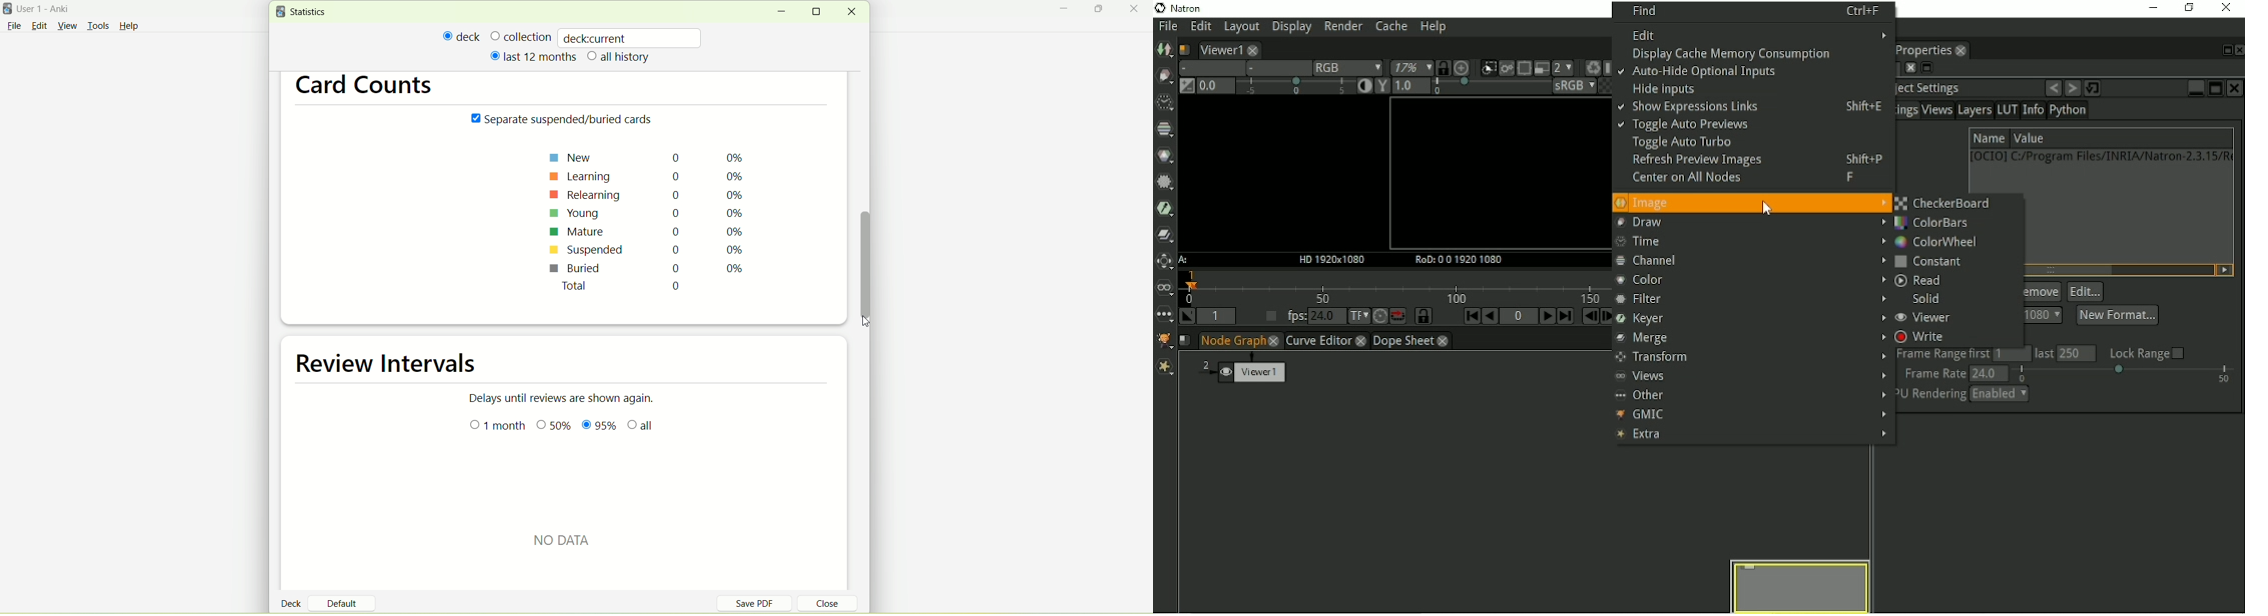 The height and width of the screenshot is (616, 2268). What do you see at coordinates (1506, 69) in the screenshot?
I see `Render image` at bounding box center [1506, 69].